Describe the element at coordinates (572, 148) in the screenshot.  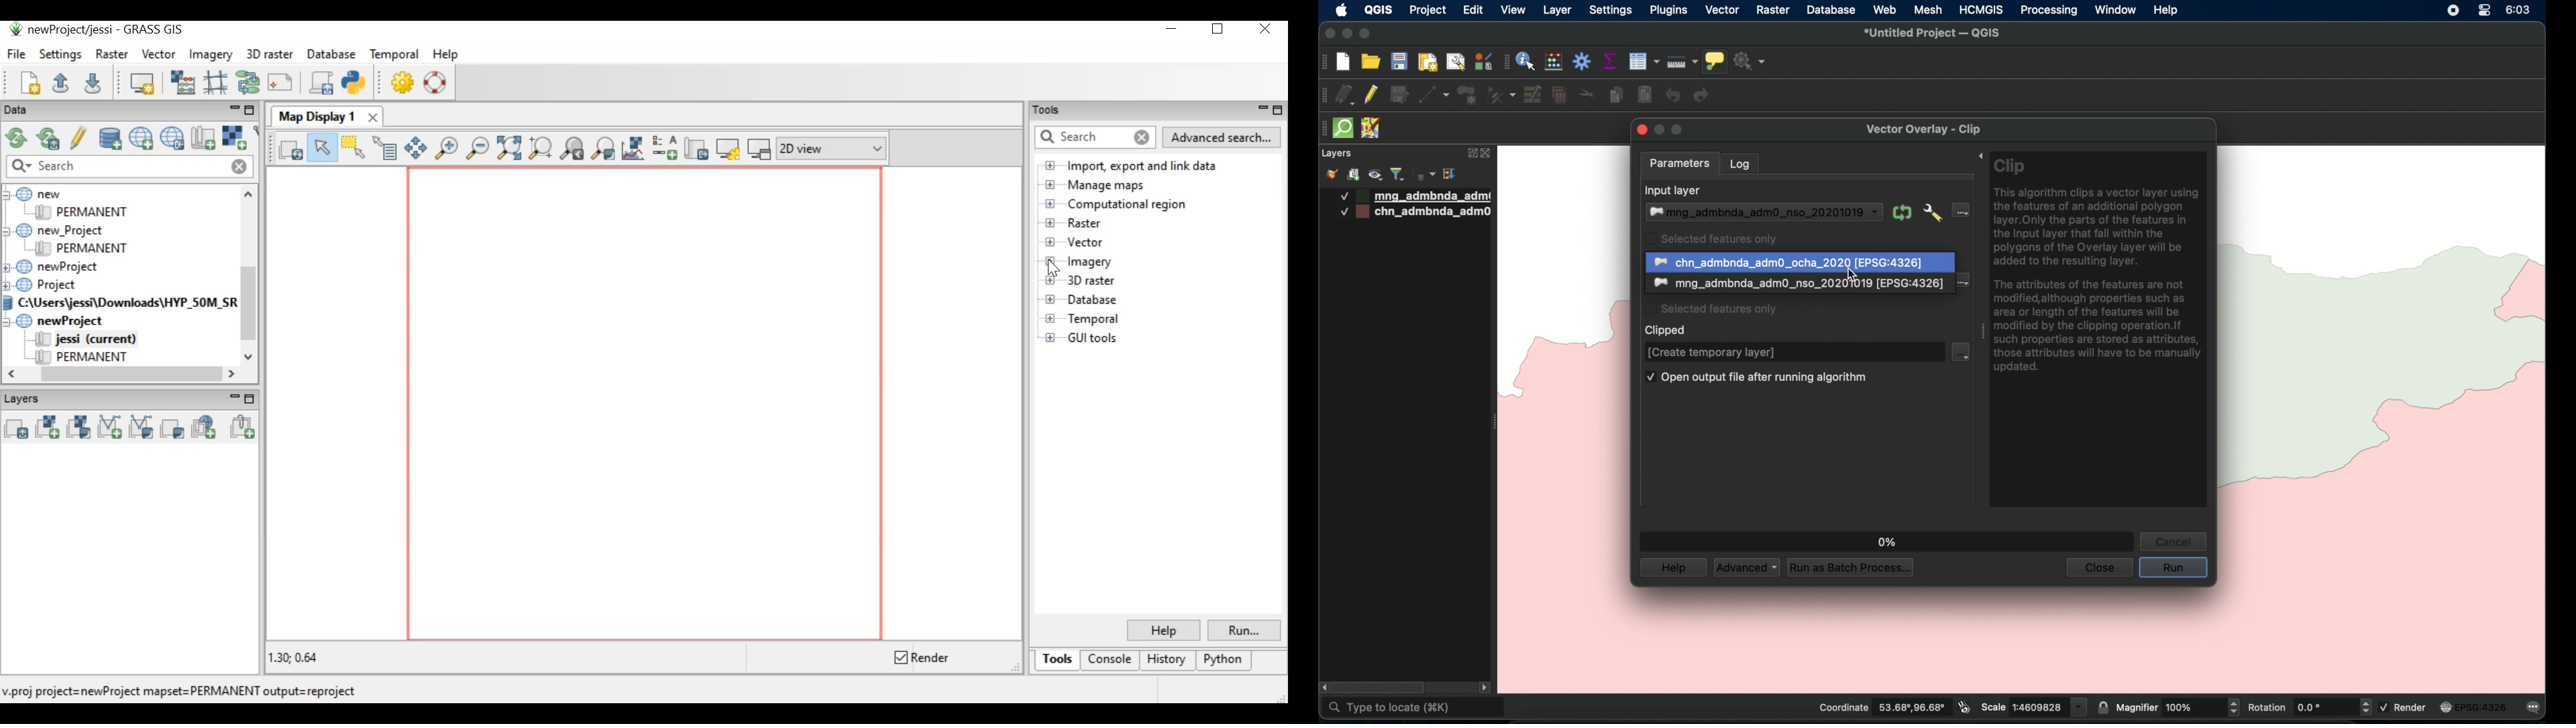
I see `Return to previous zoom` at that location.